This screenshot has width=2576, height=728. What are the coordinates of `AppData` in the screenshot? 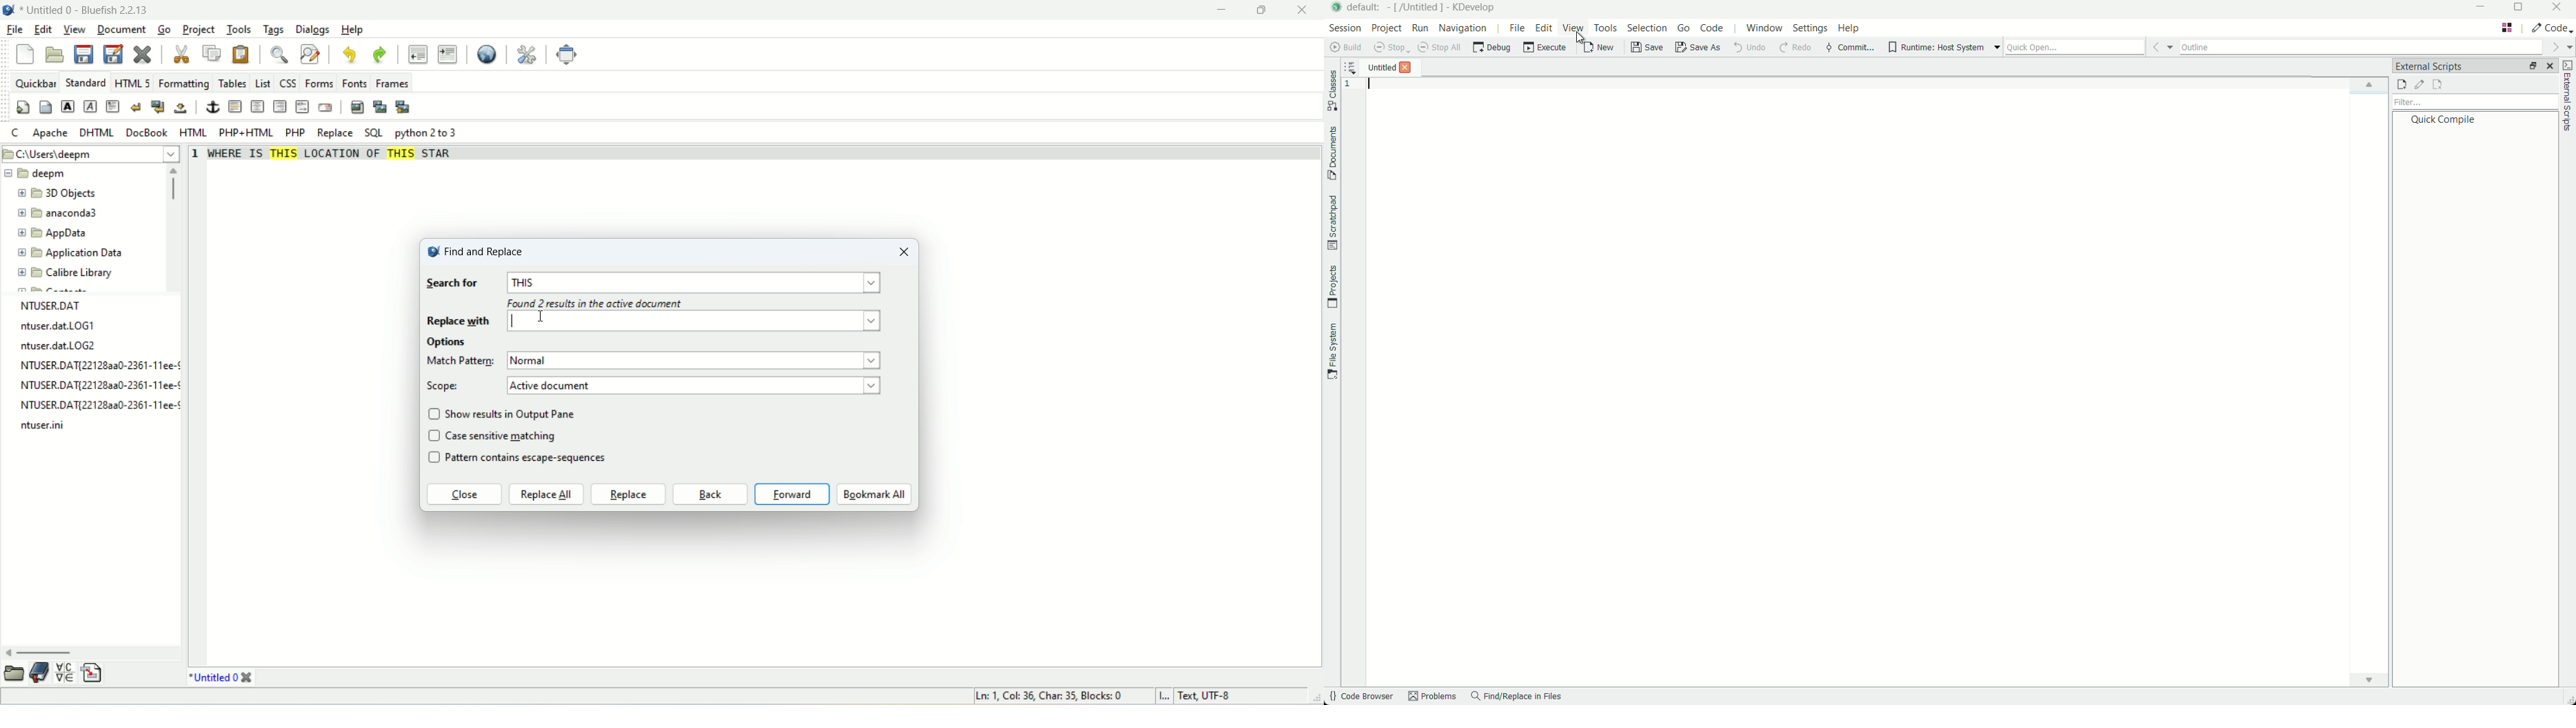 It's located at (54, 232).